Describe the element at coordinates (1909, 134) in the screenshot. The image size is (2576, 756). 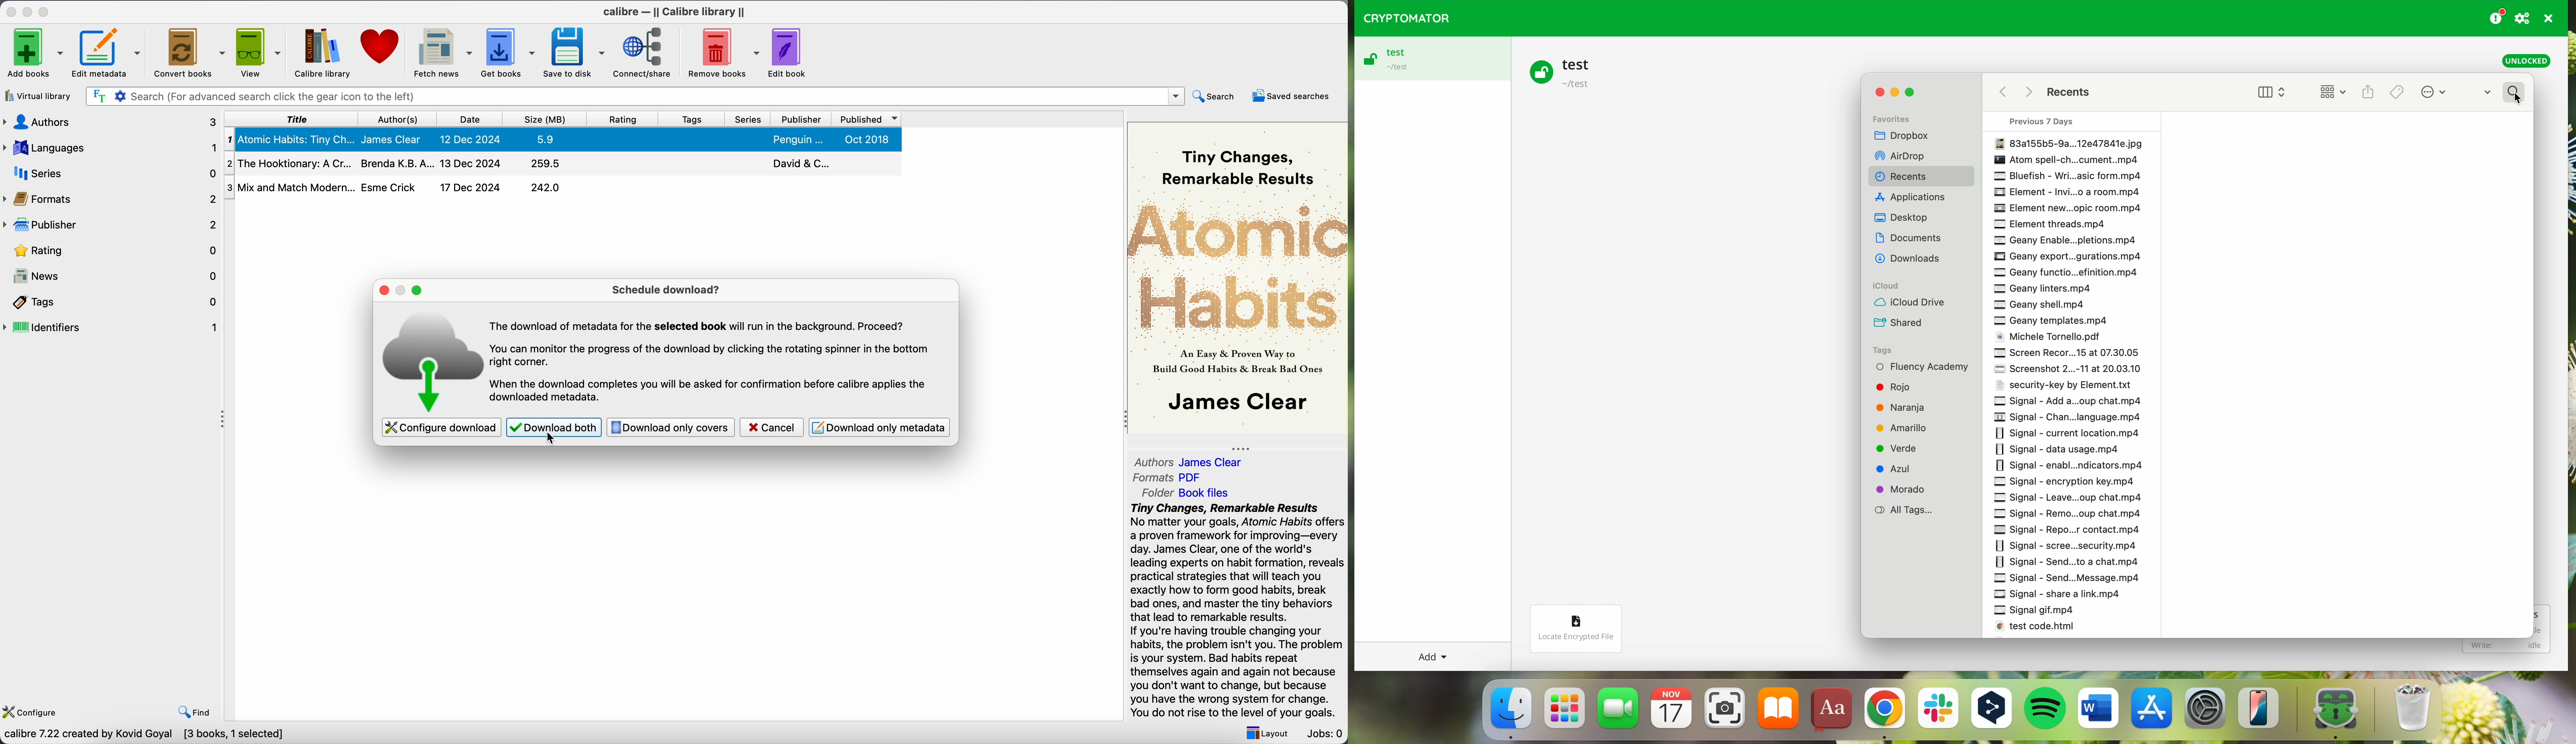
I see `Dropbox` at that location.